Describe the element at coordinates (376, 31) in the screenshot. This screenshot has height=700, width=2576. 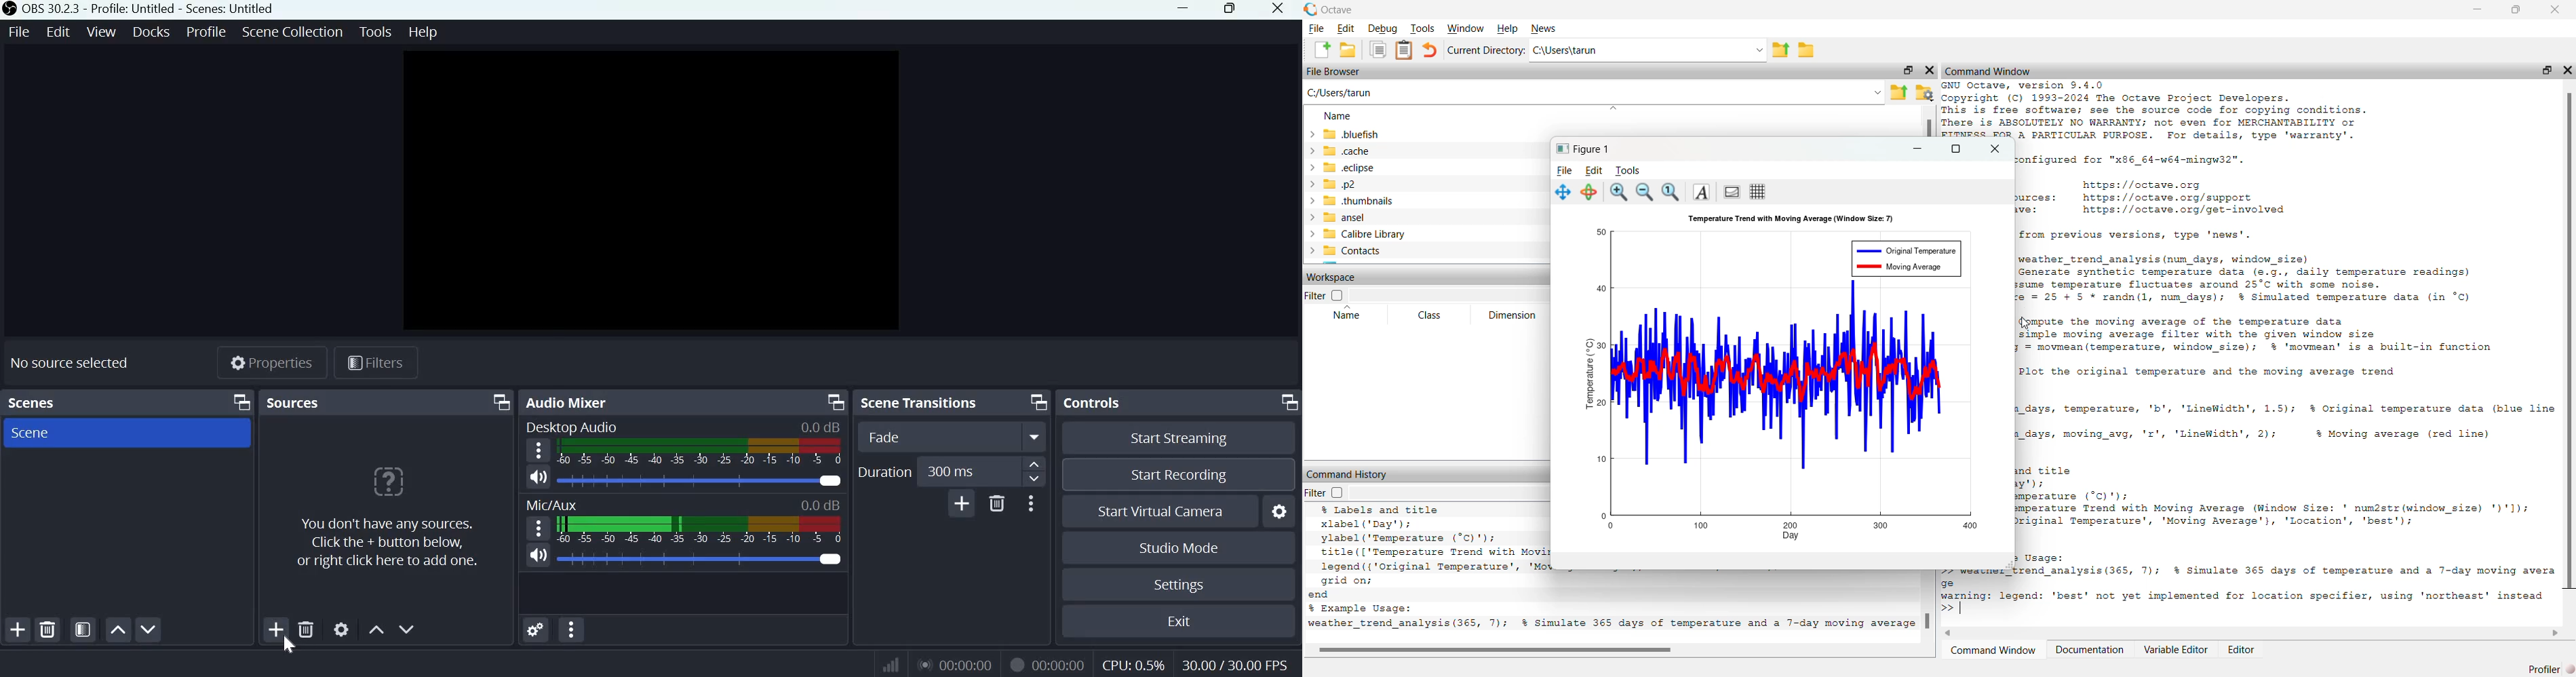
I see `tools` at that location.